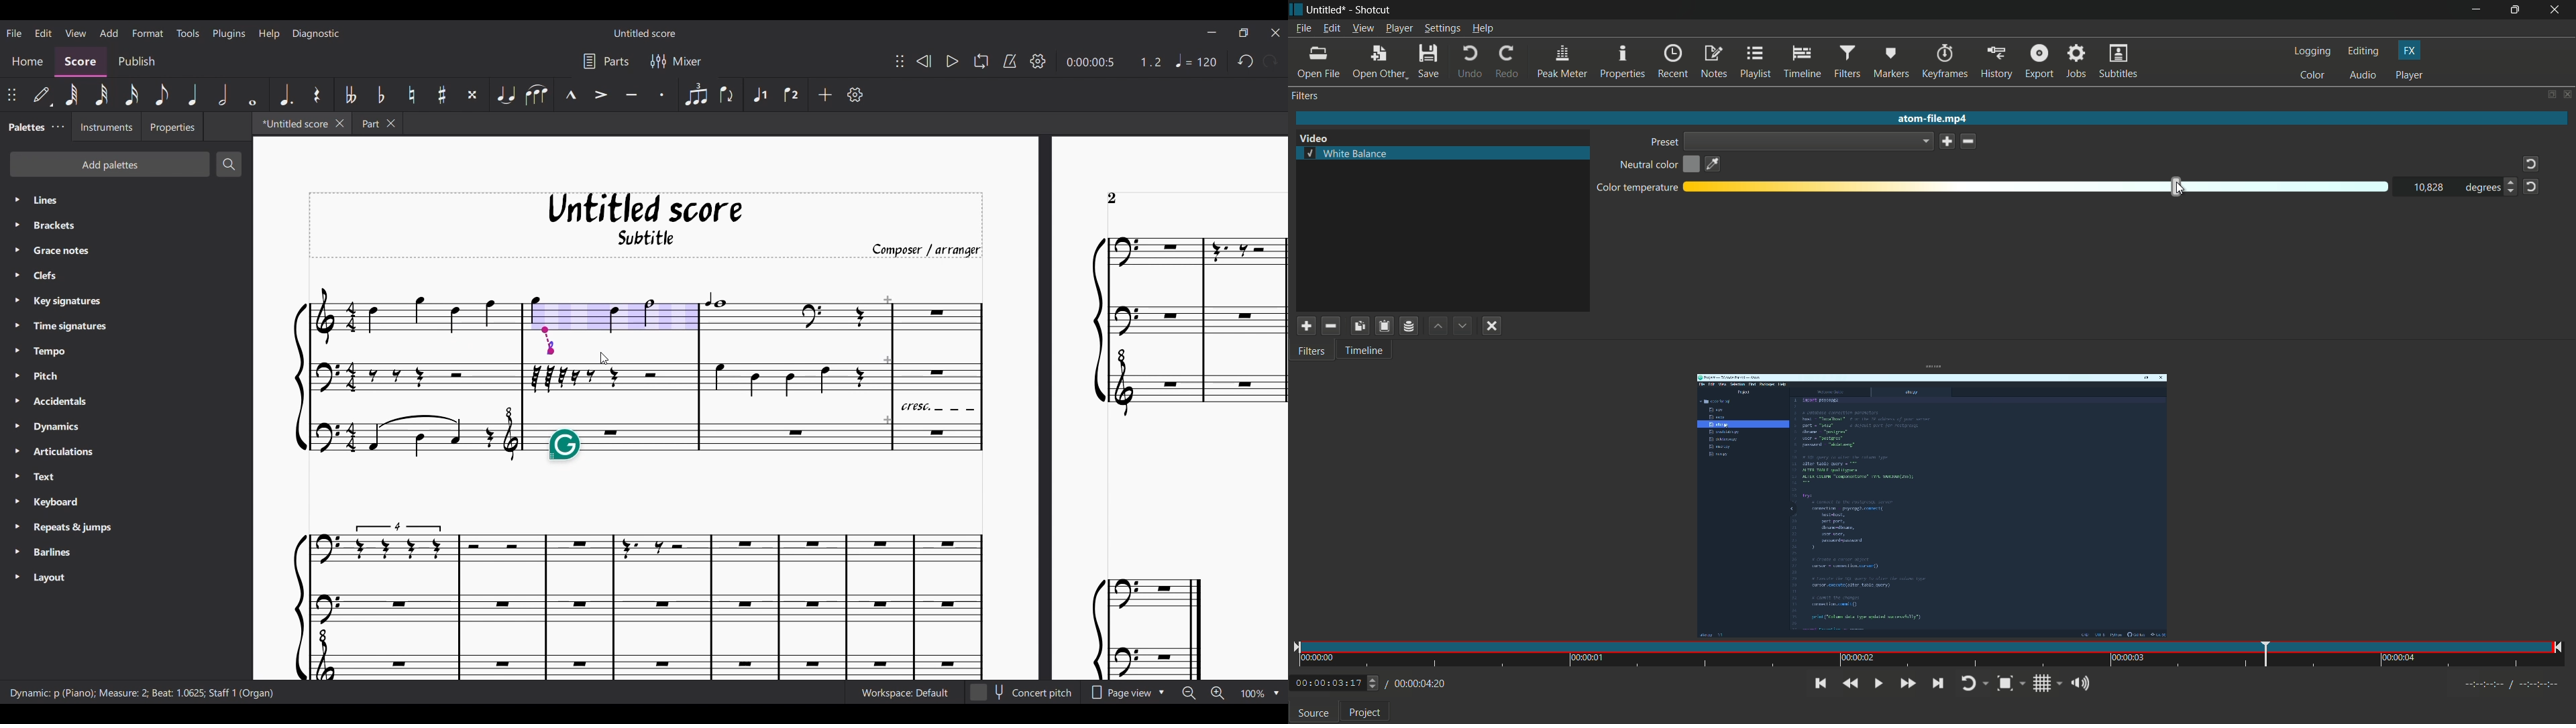  What do you see at coordinates (1295, 10) in the screenshot?
I see `Shotcut icon` at bounding box center [1295, 10].